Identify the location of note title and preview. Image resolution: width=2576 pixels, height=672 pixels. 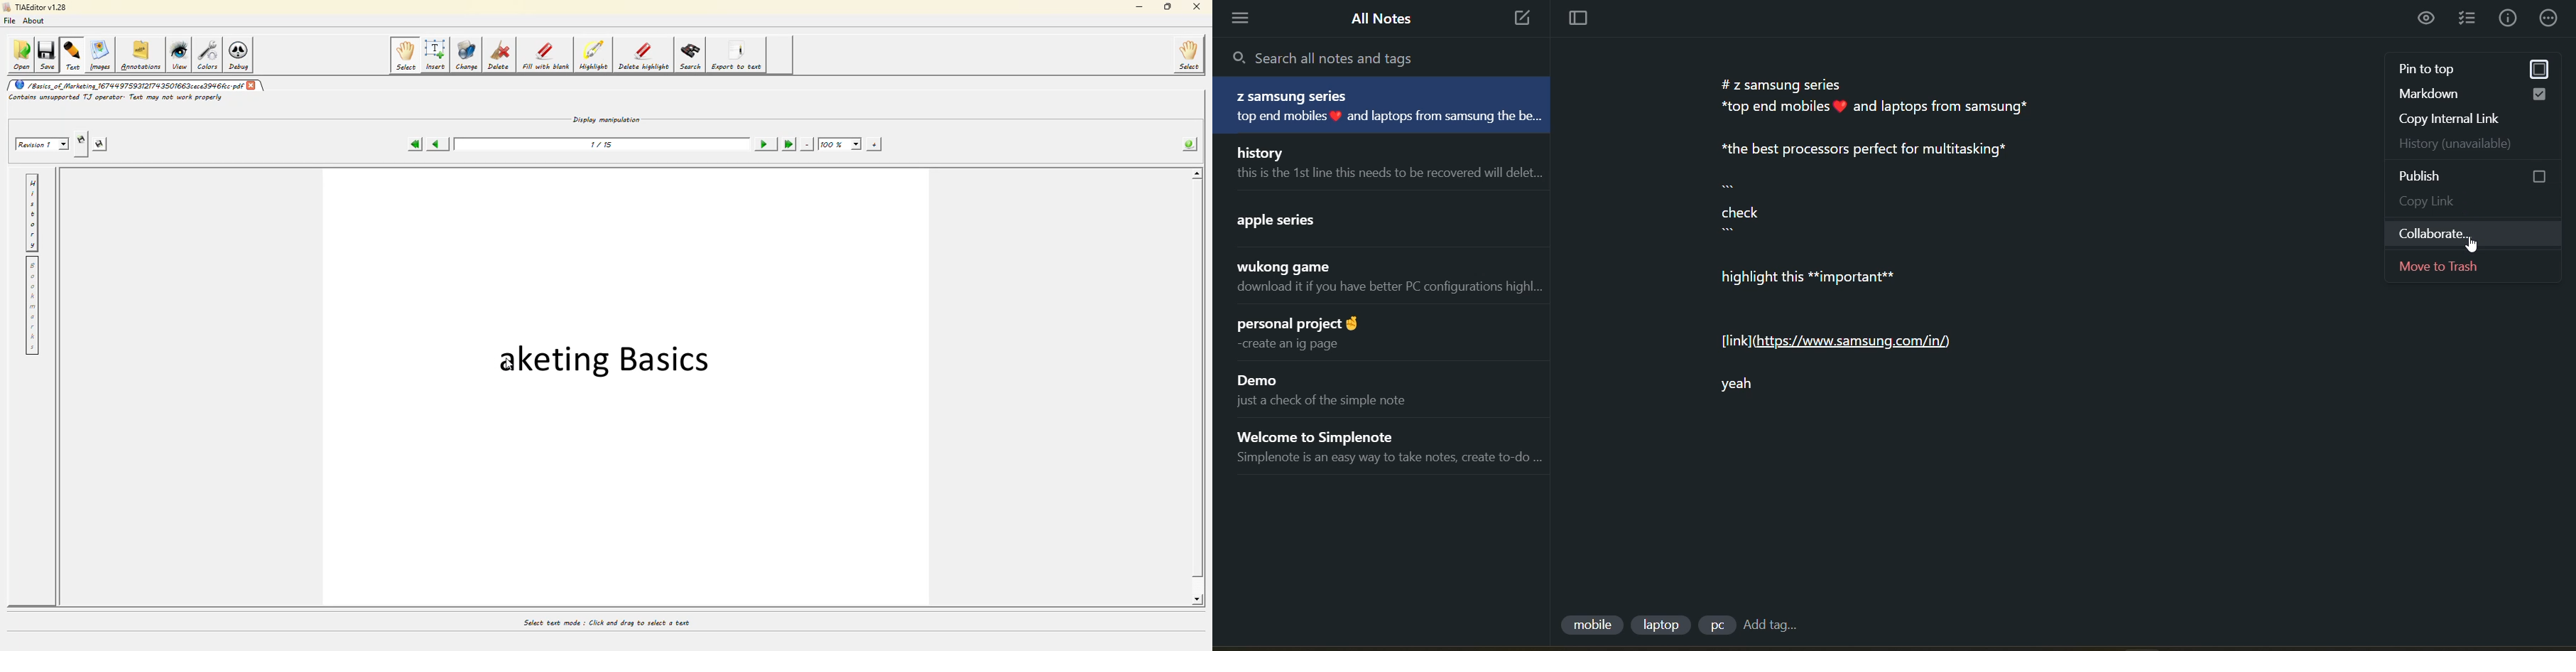
(1383, 447).